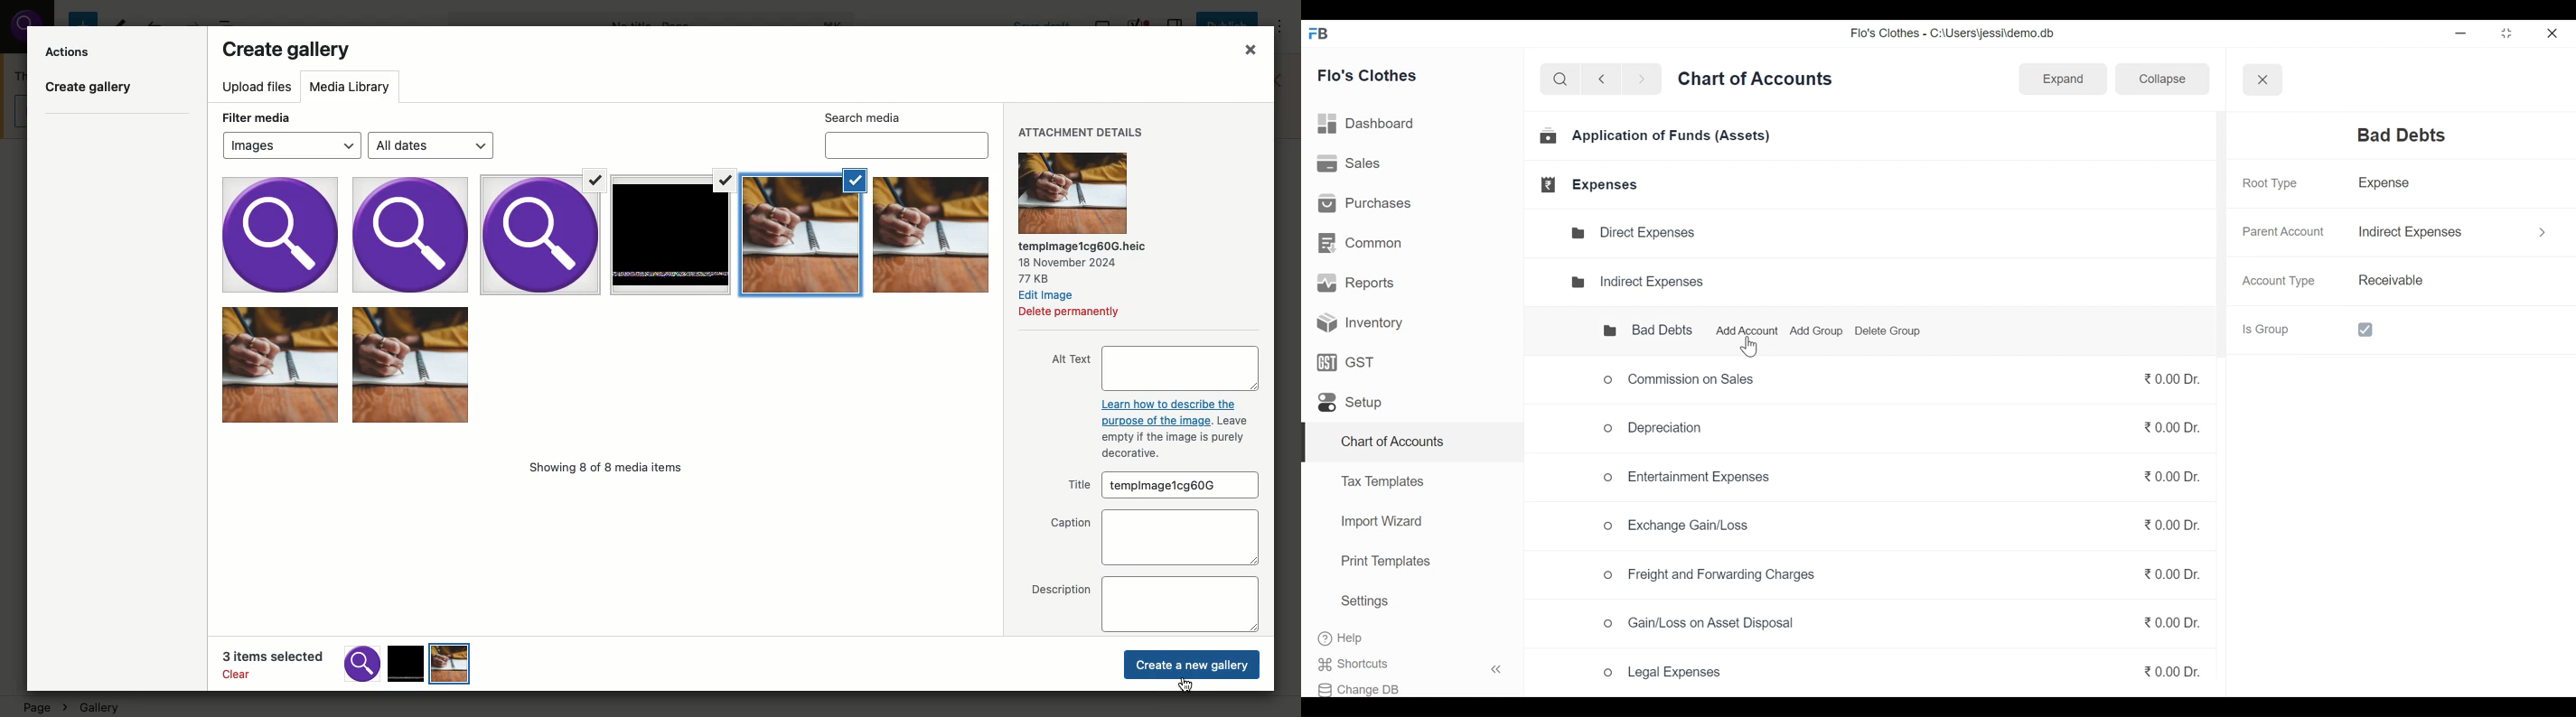  I want to click on Selected Images, so click(869, 236).